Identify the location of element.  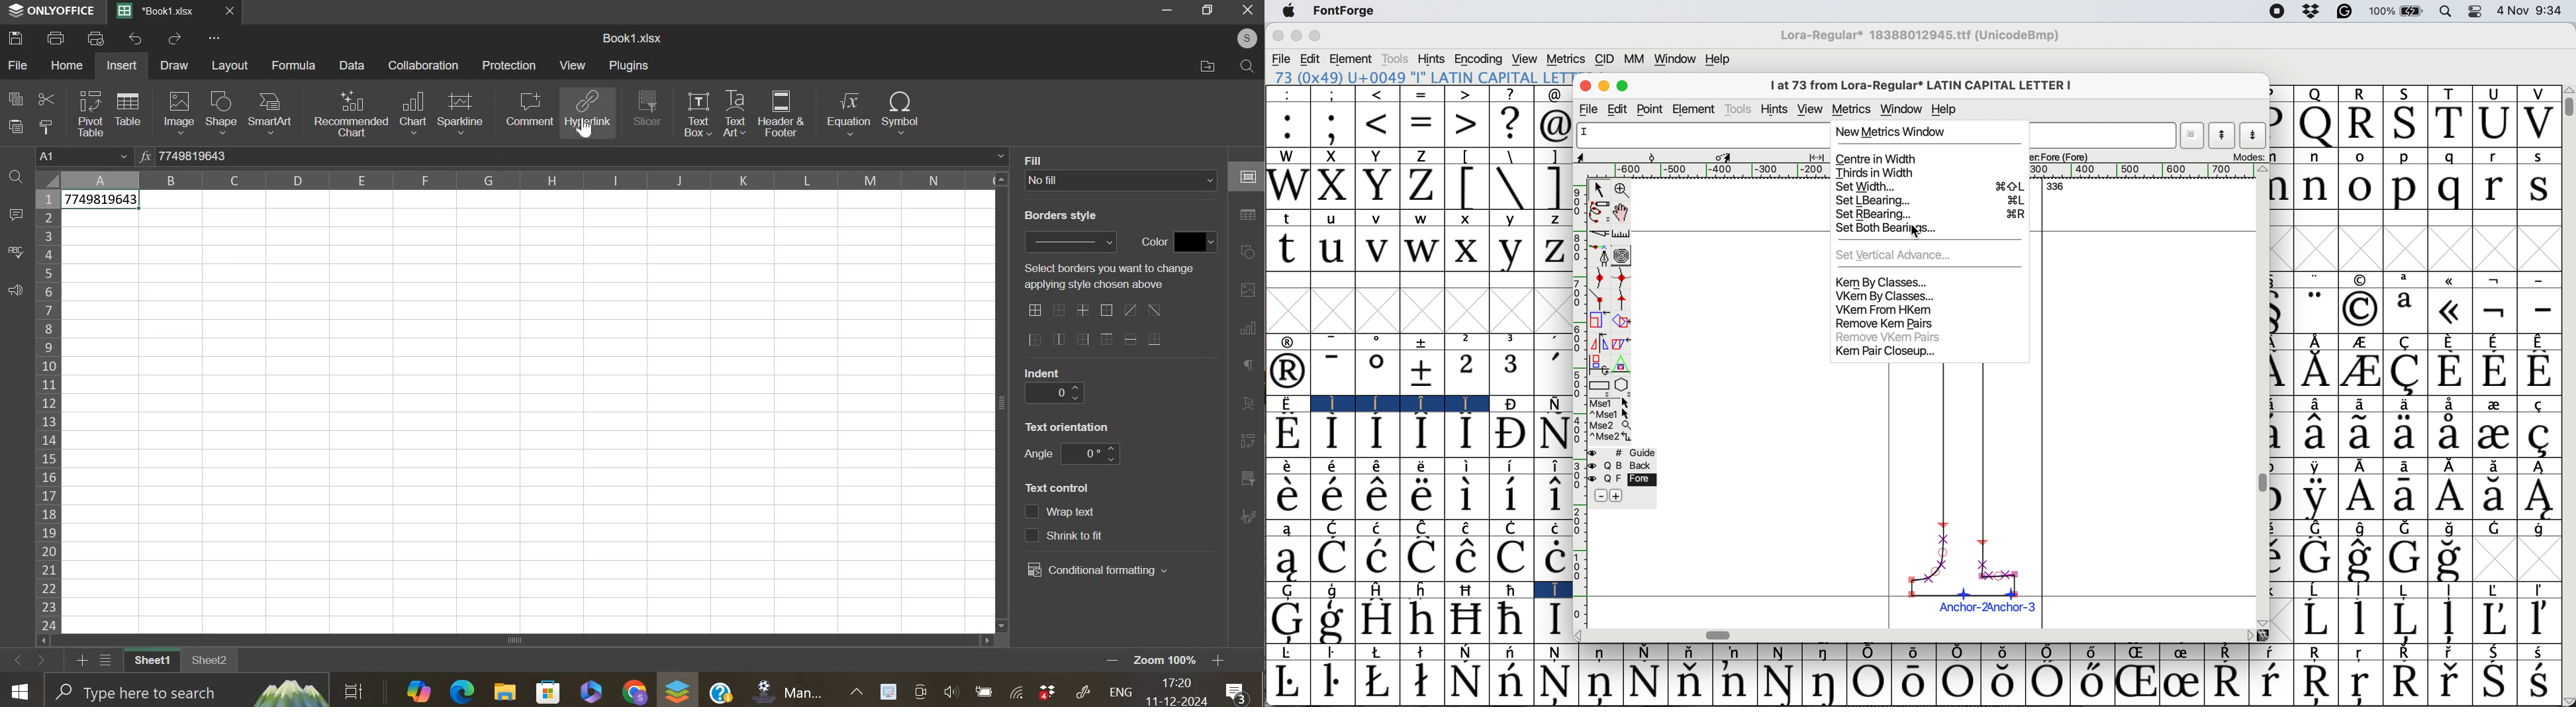
(1352, 58).